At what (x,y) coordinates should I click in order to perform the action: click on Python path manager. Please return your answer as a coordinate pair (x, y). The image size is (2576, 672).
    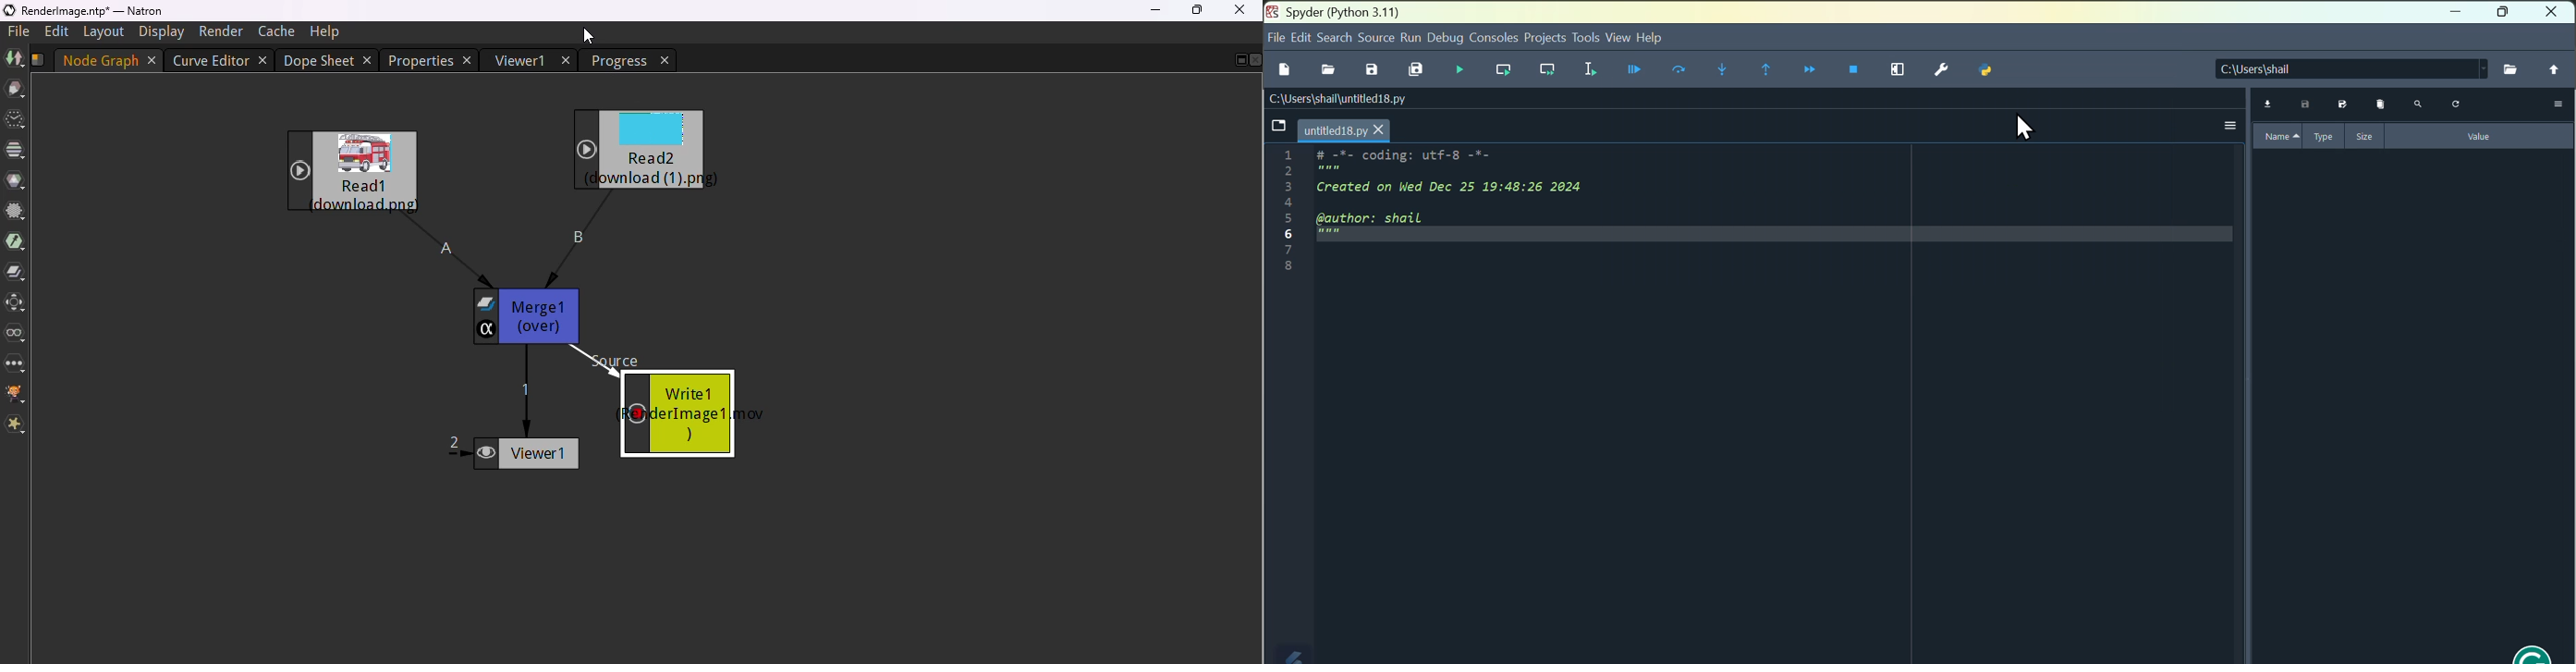
    Looking at the image, I should click on (1982, 73).